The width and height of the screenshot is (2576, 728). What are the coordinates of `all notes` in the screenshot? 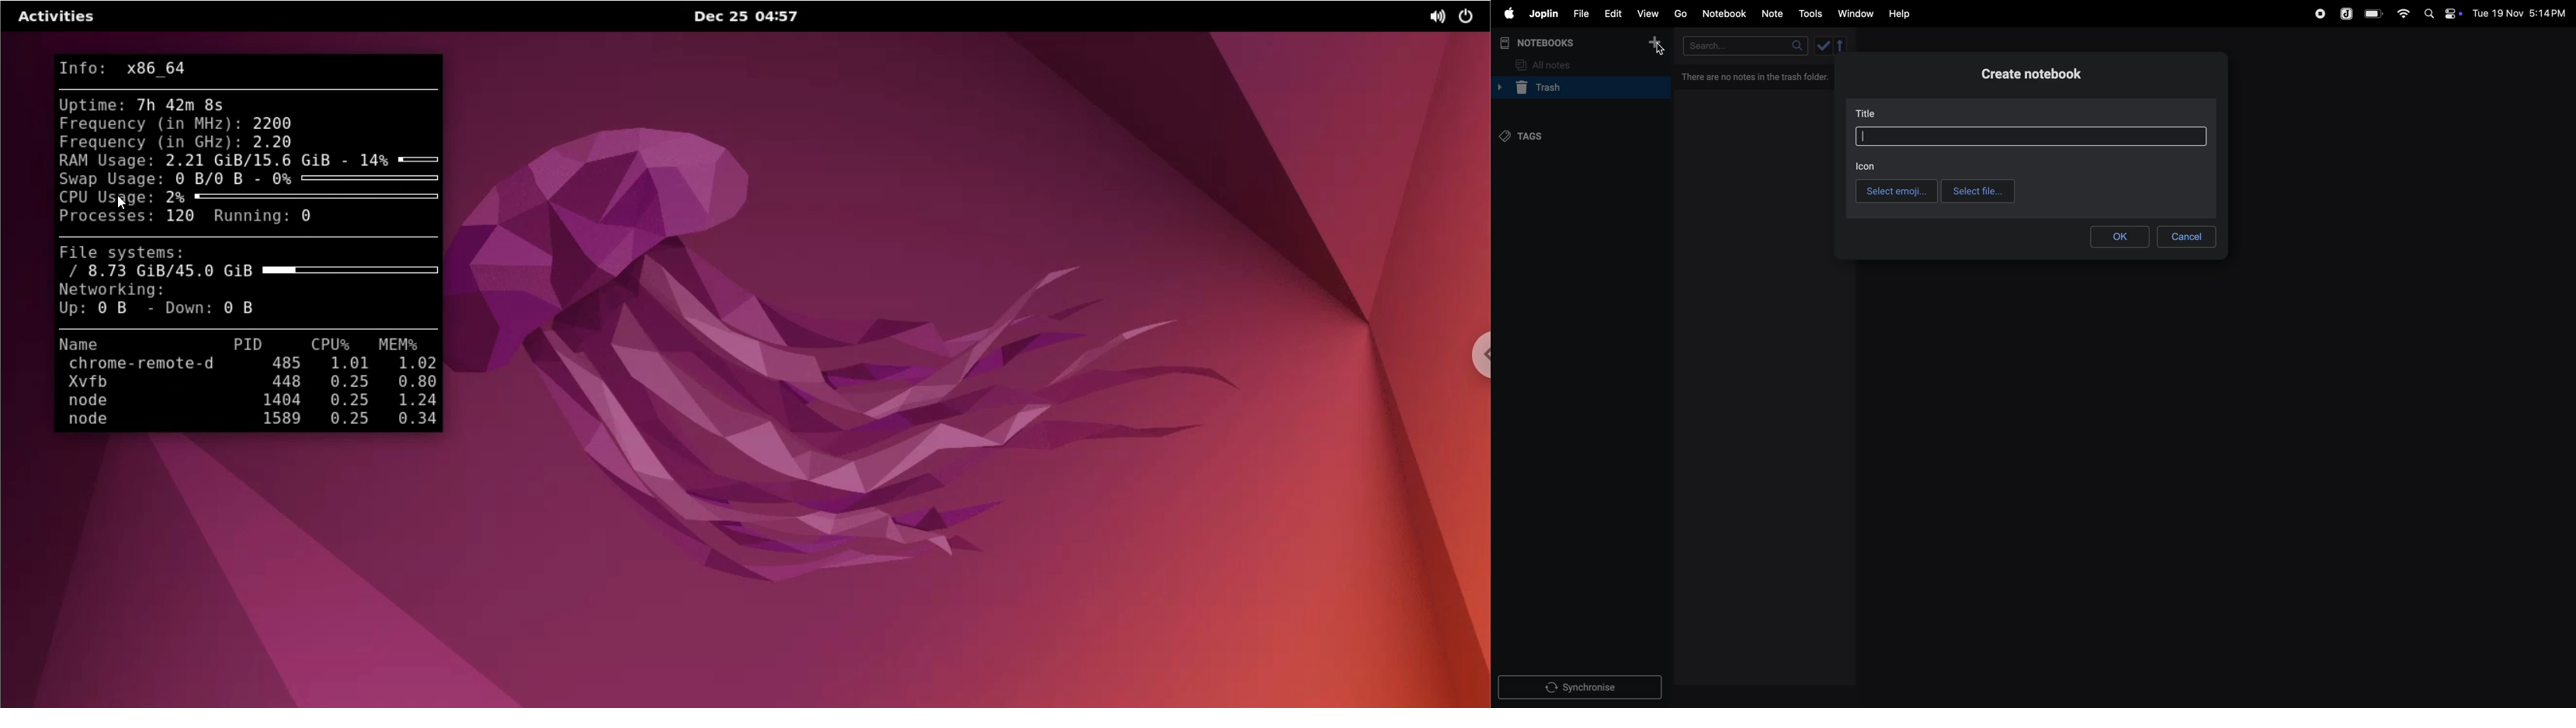 It's located at (1545, 65).